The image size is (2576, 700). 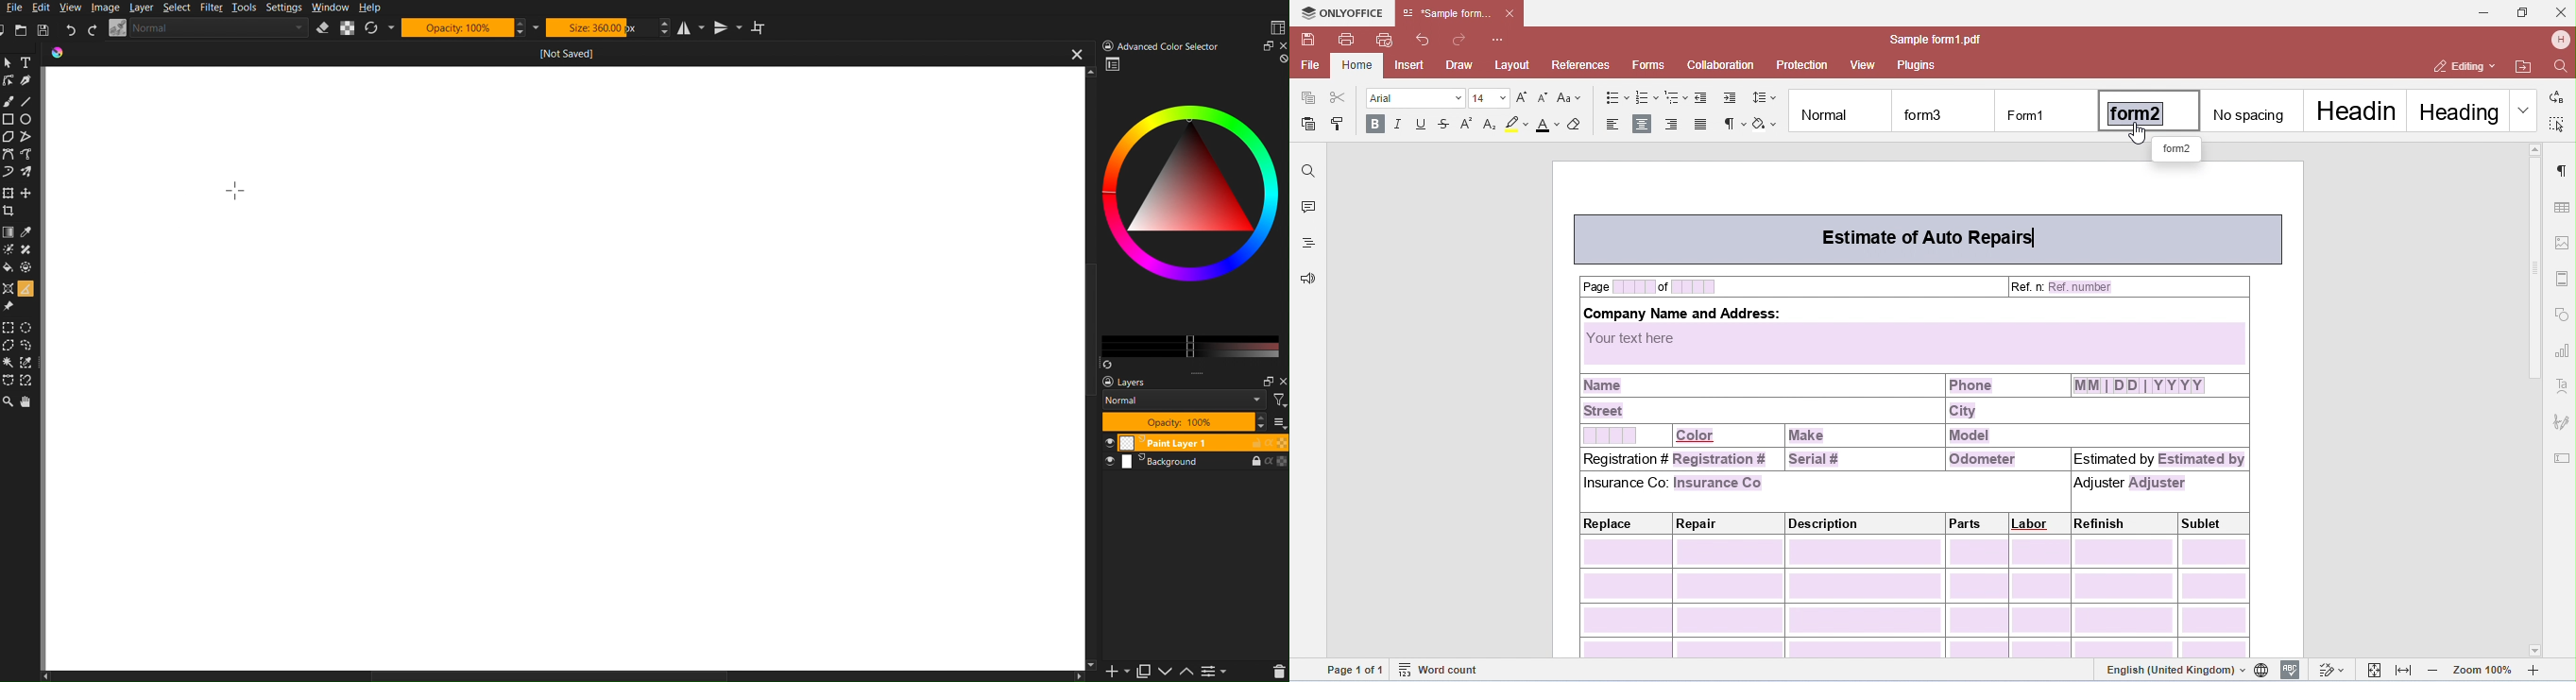 What do you see at coordinates (348, 28) in the screenshot?
I see `Alpha` at bounding box center [348, 28].